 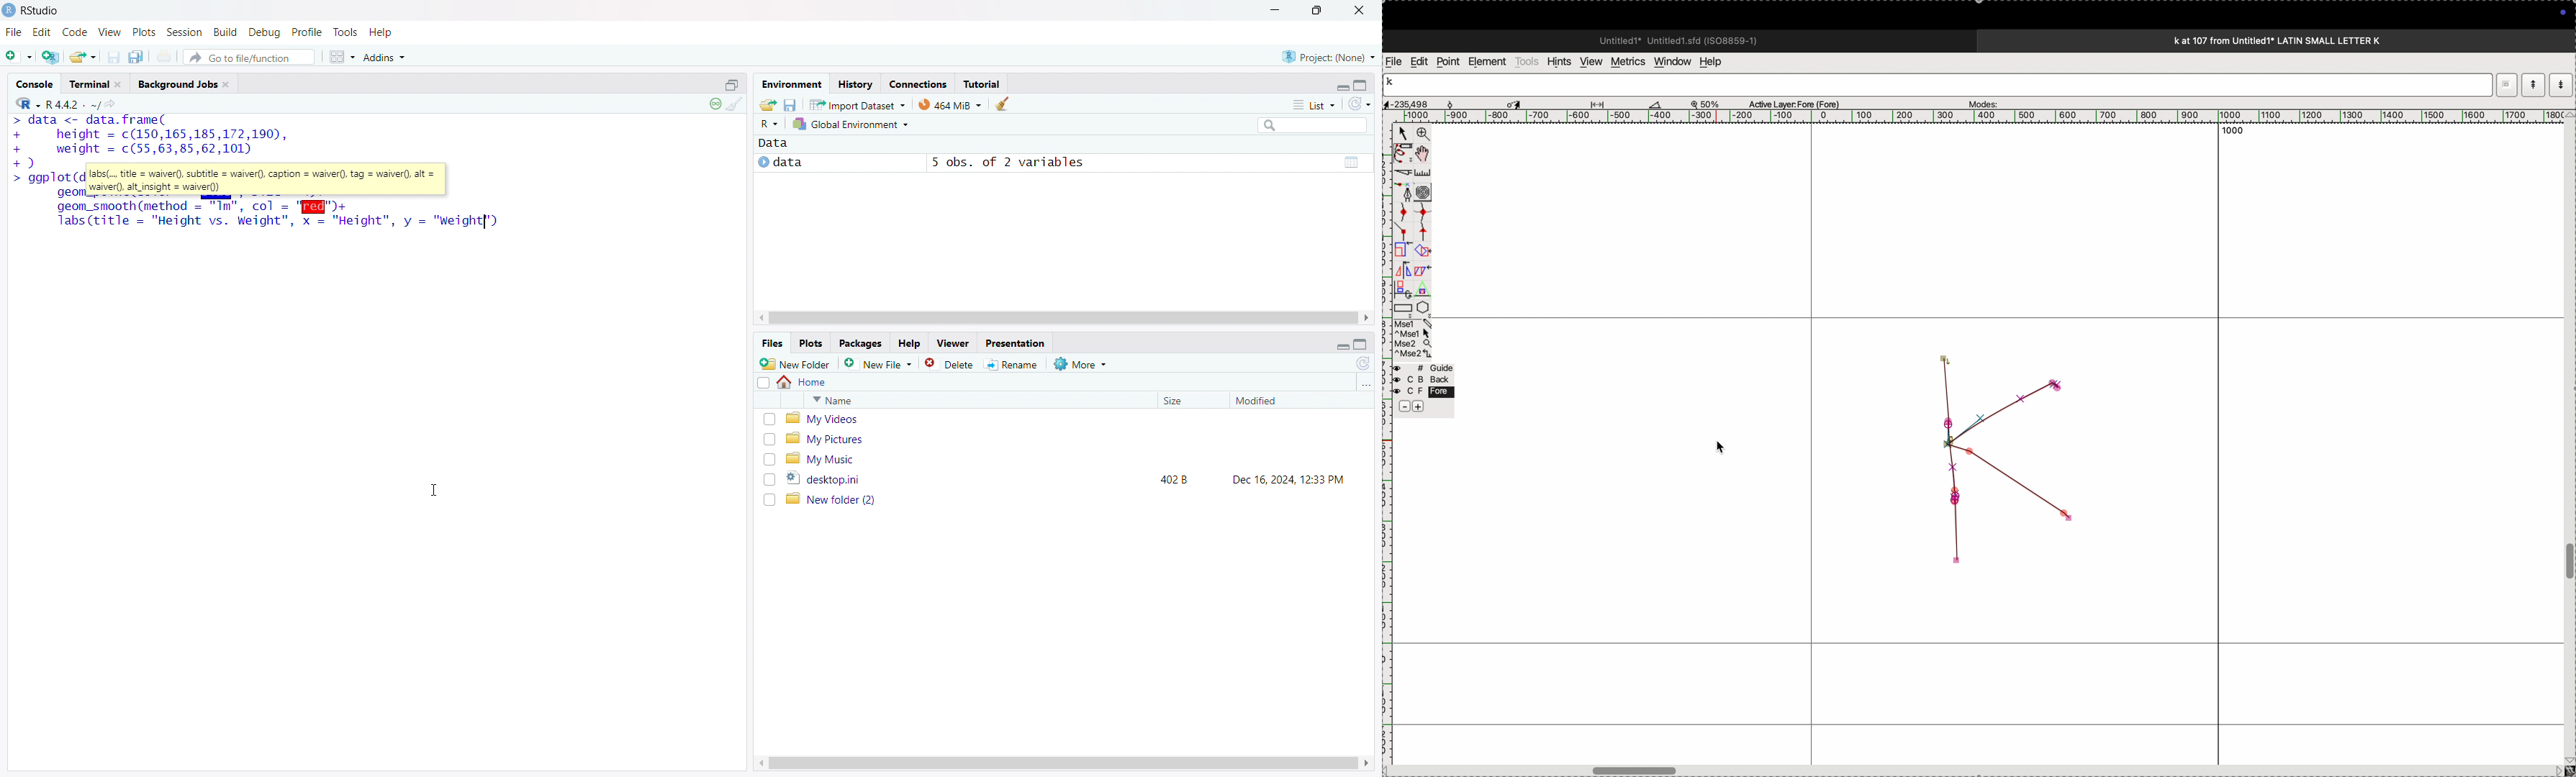 I want to click on code, so click(x=75, y=32).